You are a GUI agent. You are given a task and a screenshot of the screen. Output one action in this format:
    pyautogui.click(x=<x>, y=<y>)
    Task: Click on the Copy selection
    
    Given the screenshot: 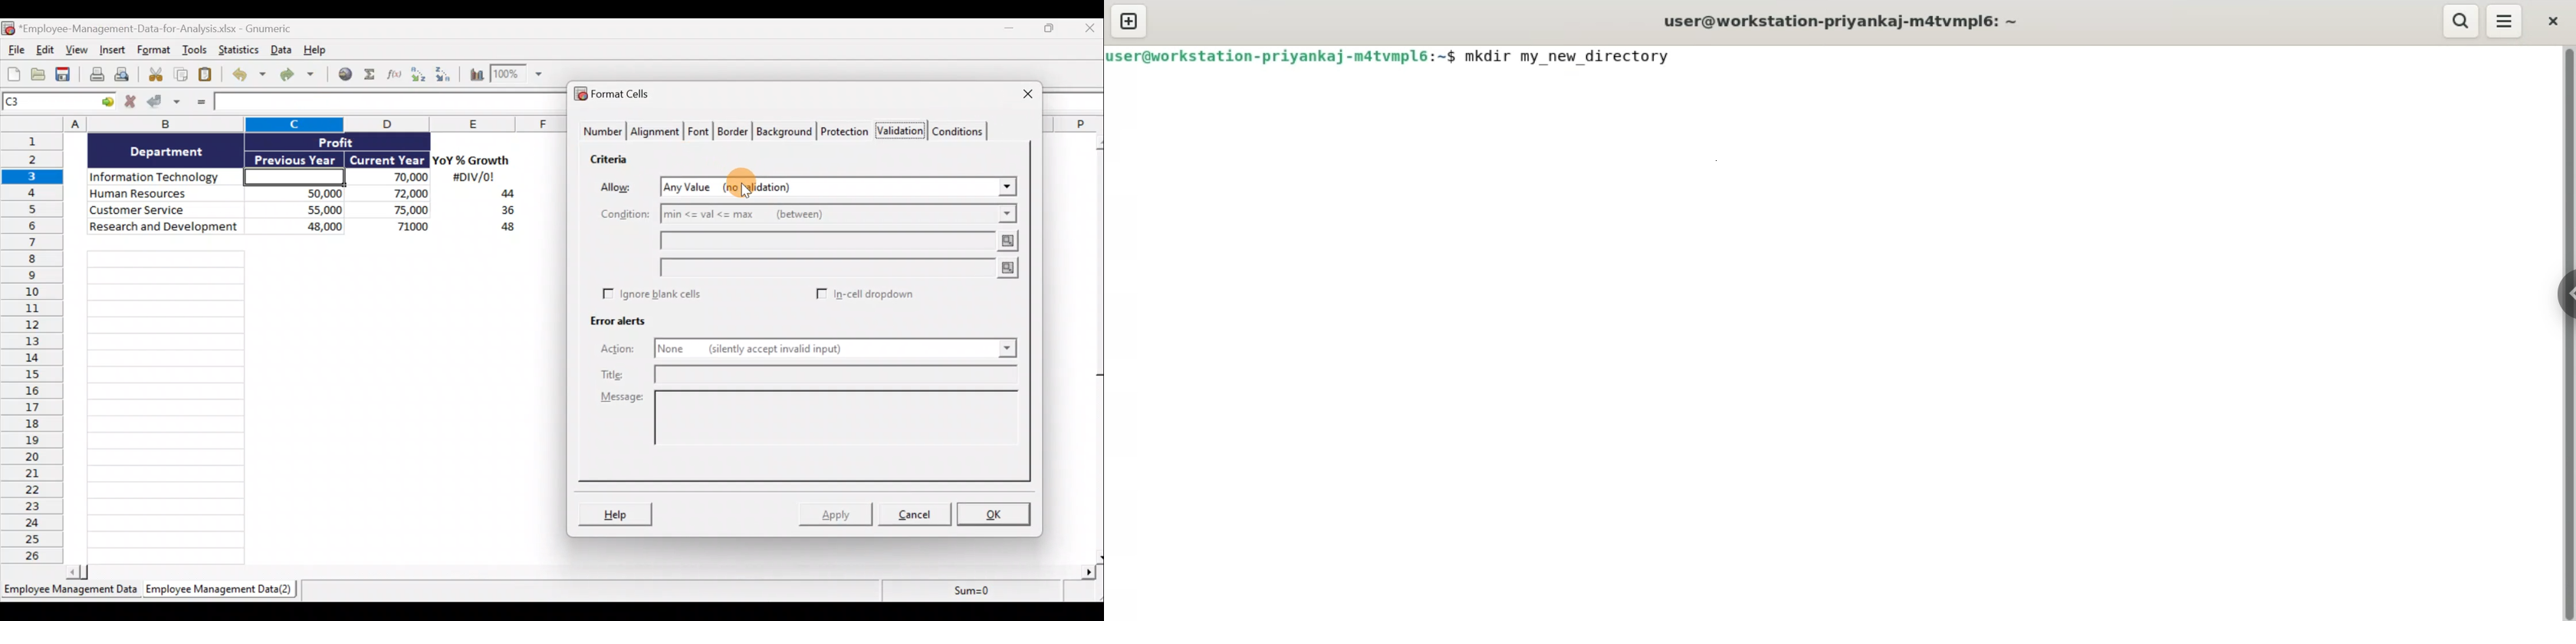 What is the action you would take?
    pyautogui.click(x=181, y=75)
    